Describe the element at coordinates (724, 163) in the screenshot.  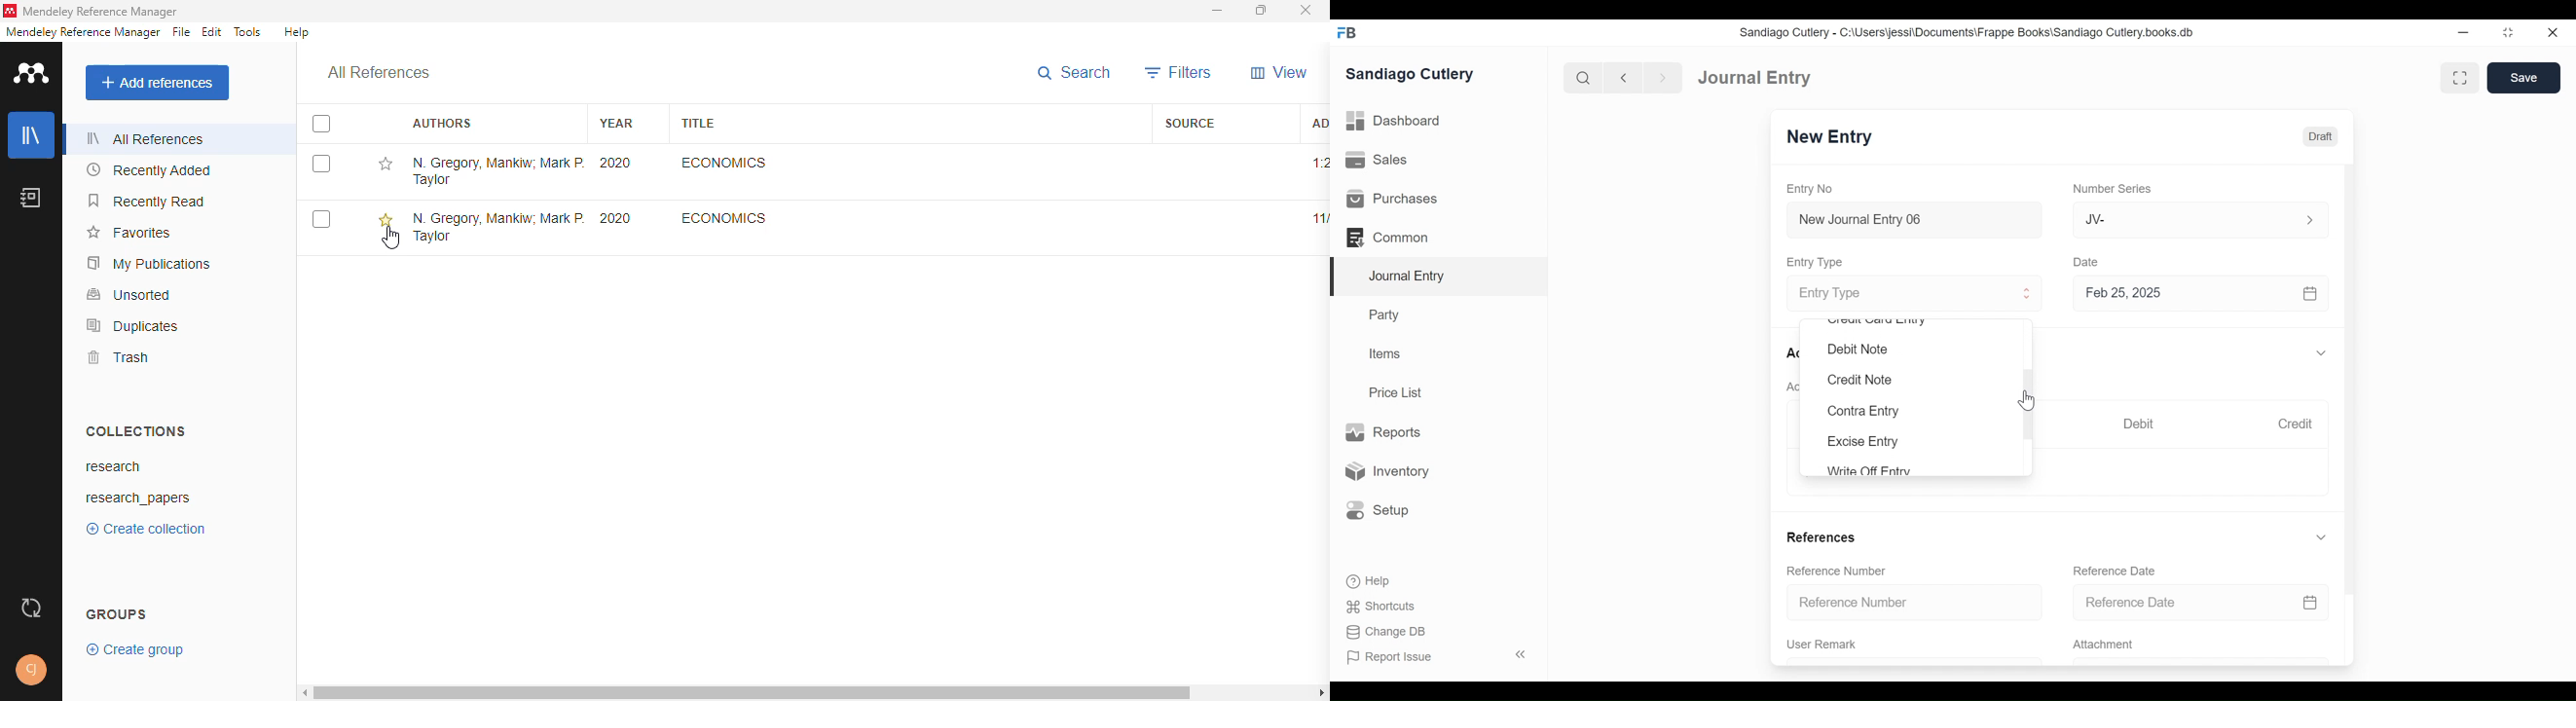
I see `economics` at that location.